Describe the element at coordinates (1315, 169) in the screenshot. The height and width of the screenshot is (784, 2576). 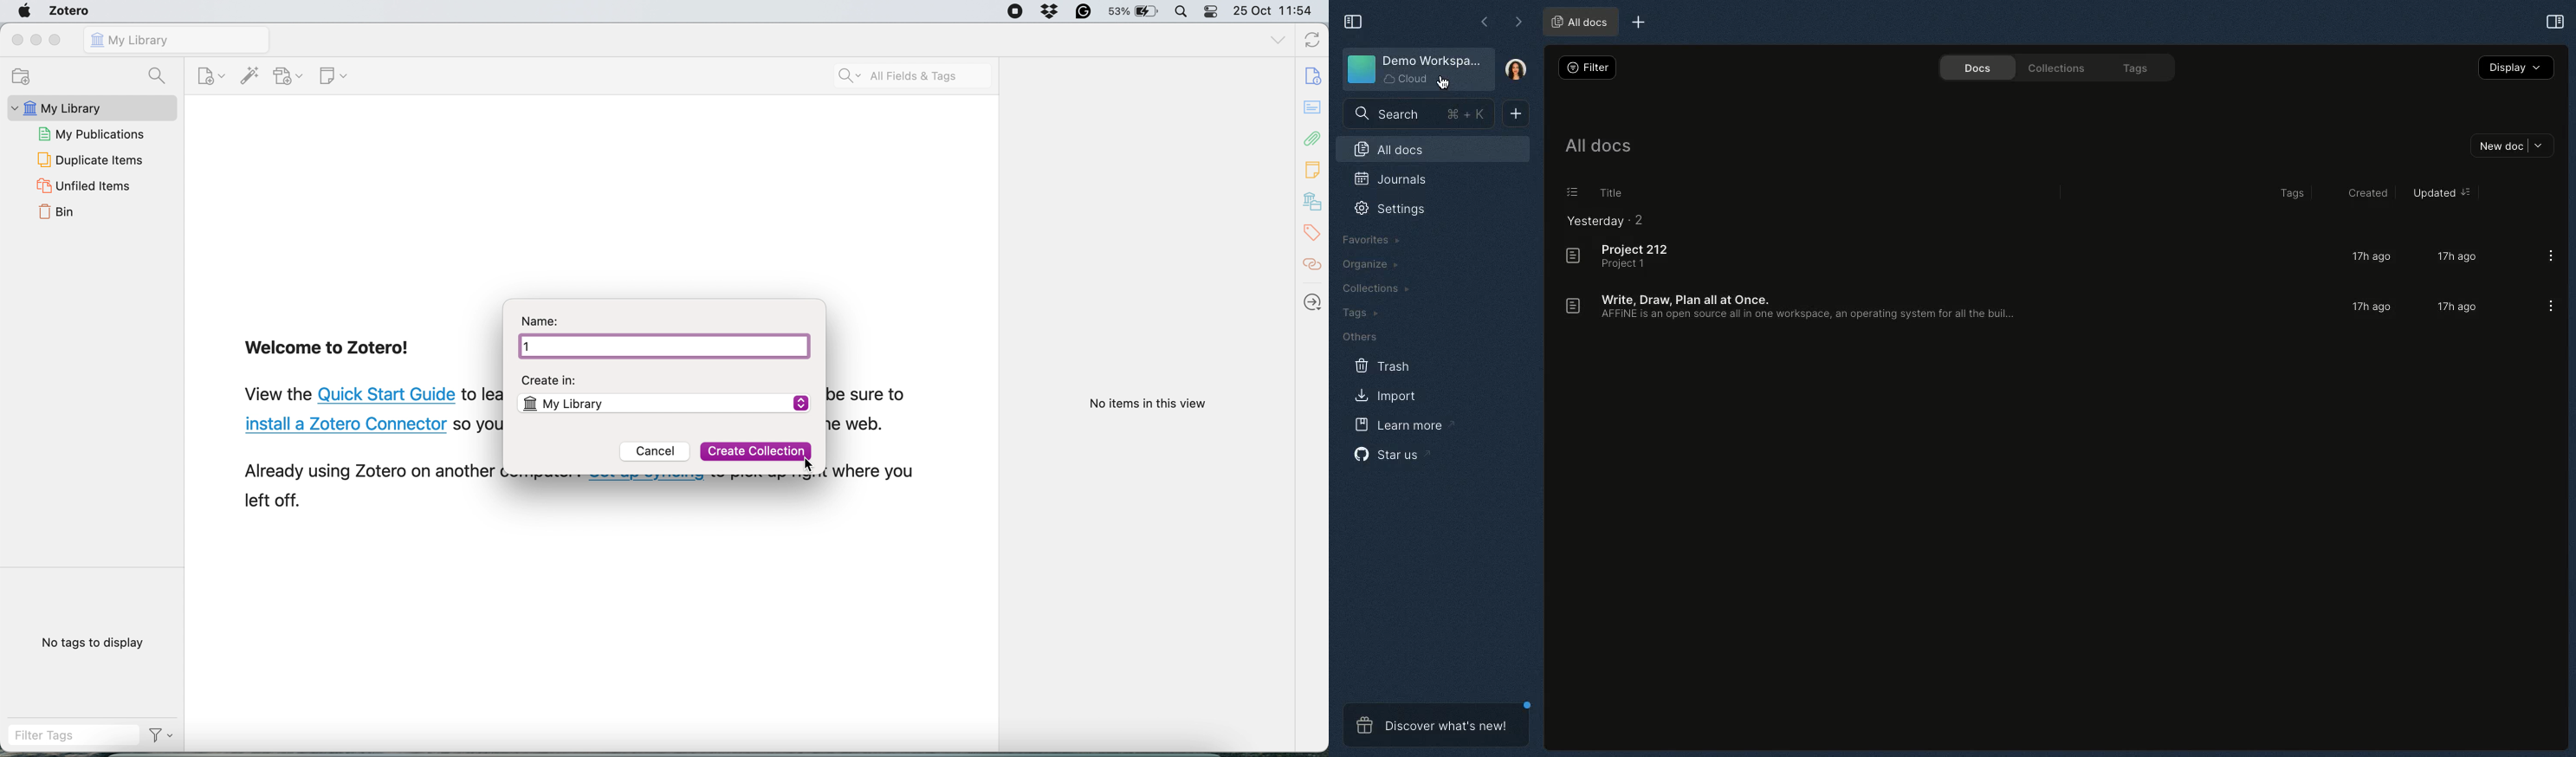
I see `notes` at that location.